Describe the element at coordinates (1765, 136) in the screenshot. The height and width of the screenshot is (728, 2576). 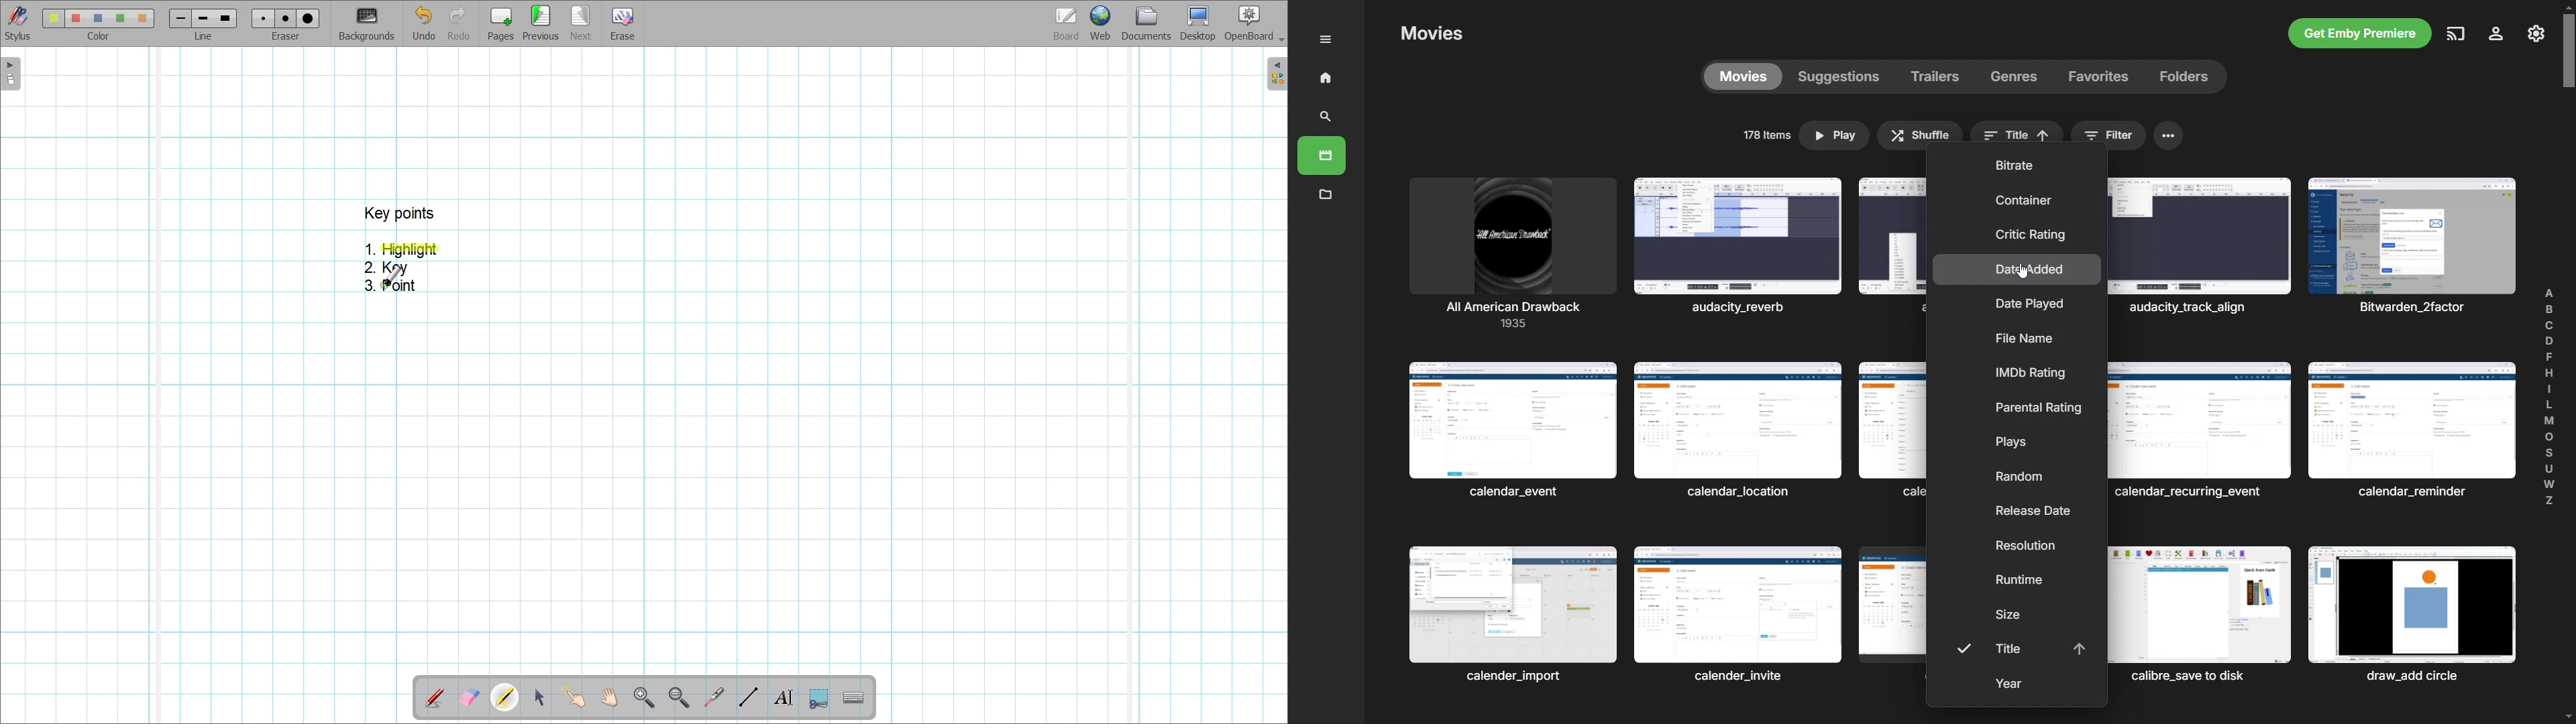
I see `no of items` at that location.